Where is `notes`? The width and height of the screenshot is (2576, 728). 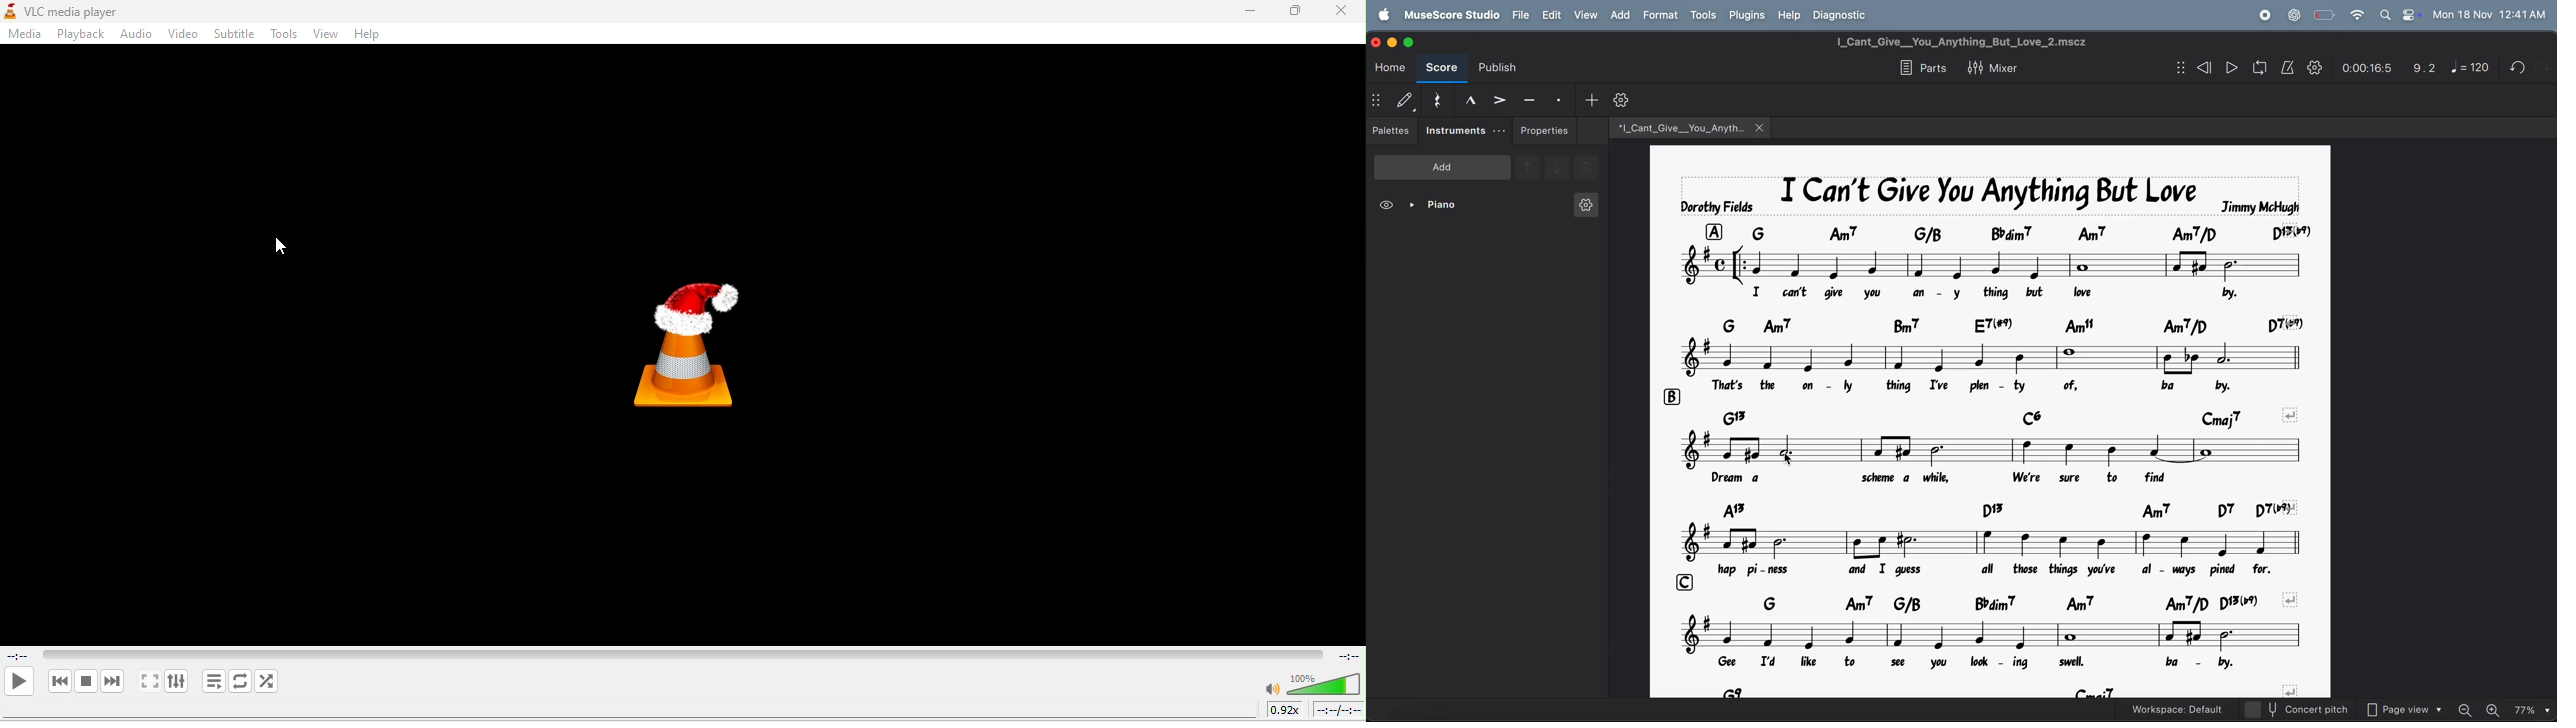 notes is located at coordinates (1990, 450).